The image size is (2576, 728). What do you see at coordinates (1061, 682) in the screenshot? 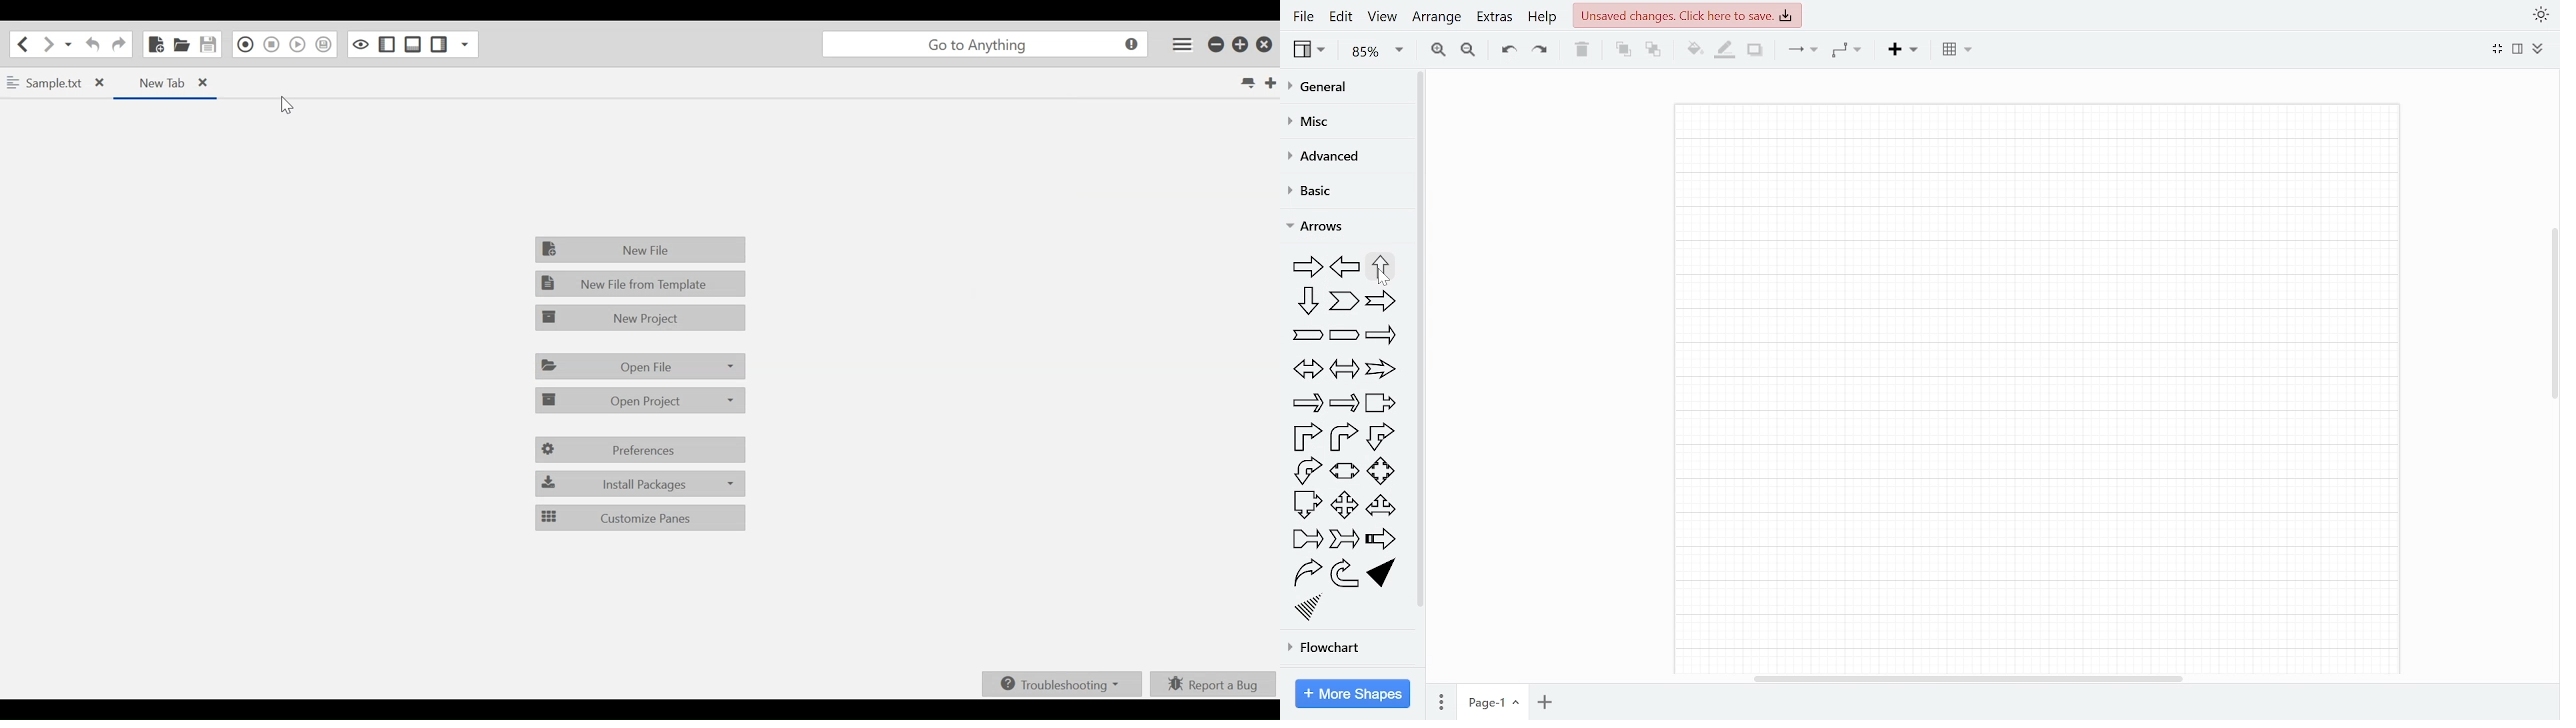
I see `Troubleshooting` at bounding box center [1061, 682].